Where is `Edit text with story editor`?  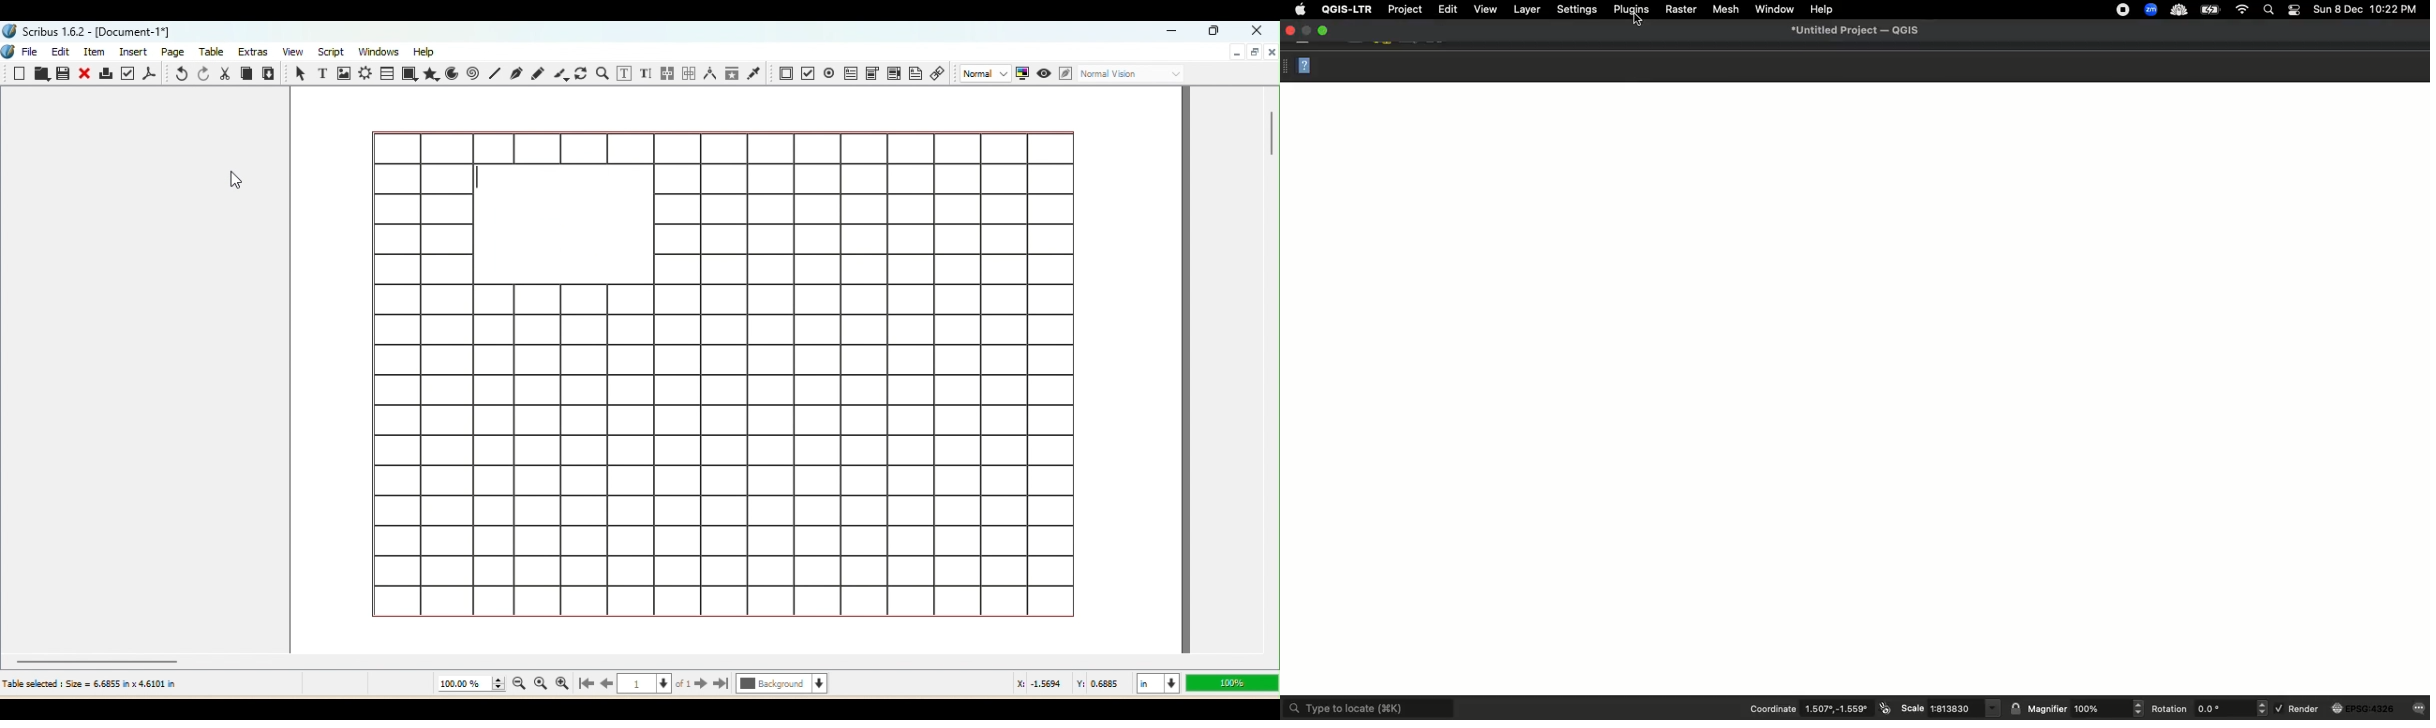
Edit text with story editor is located at coordinates (647, 73).